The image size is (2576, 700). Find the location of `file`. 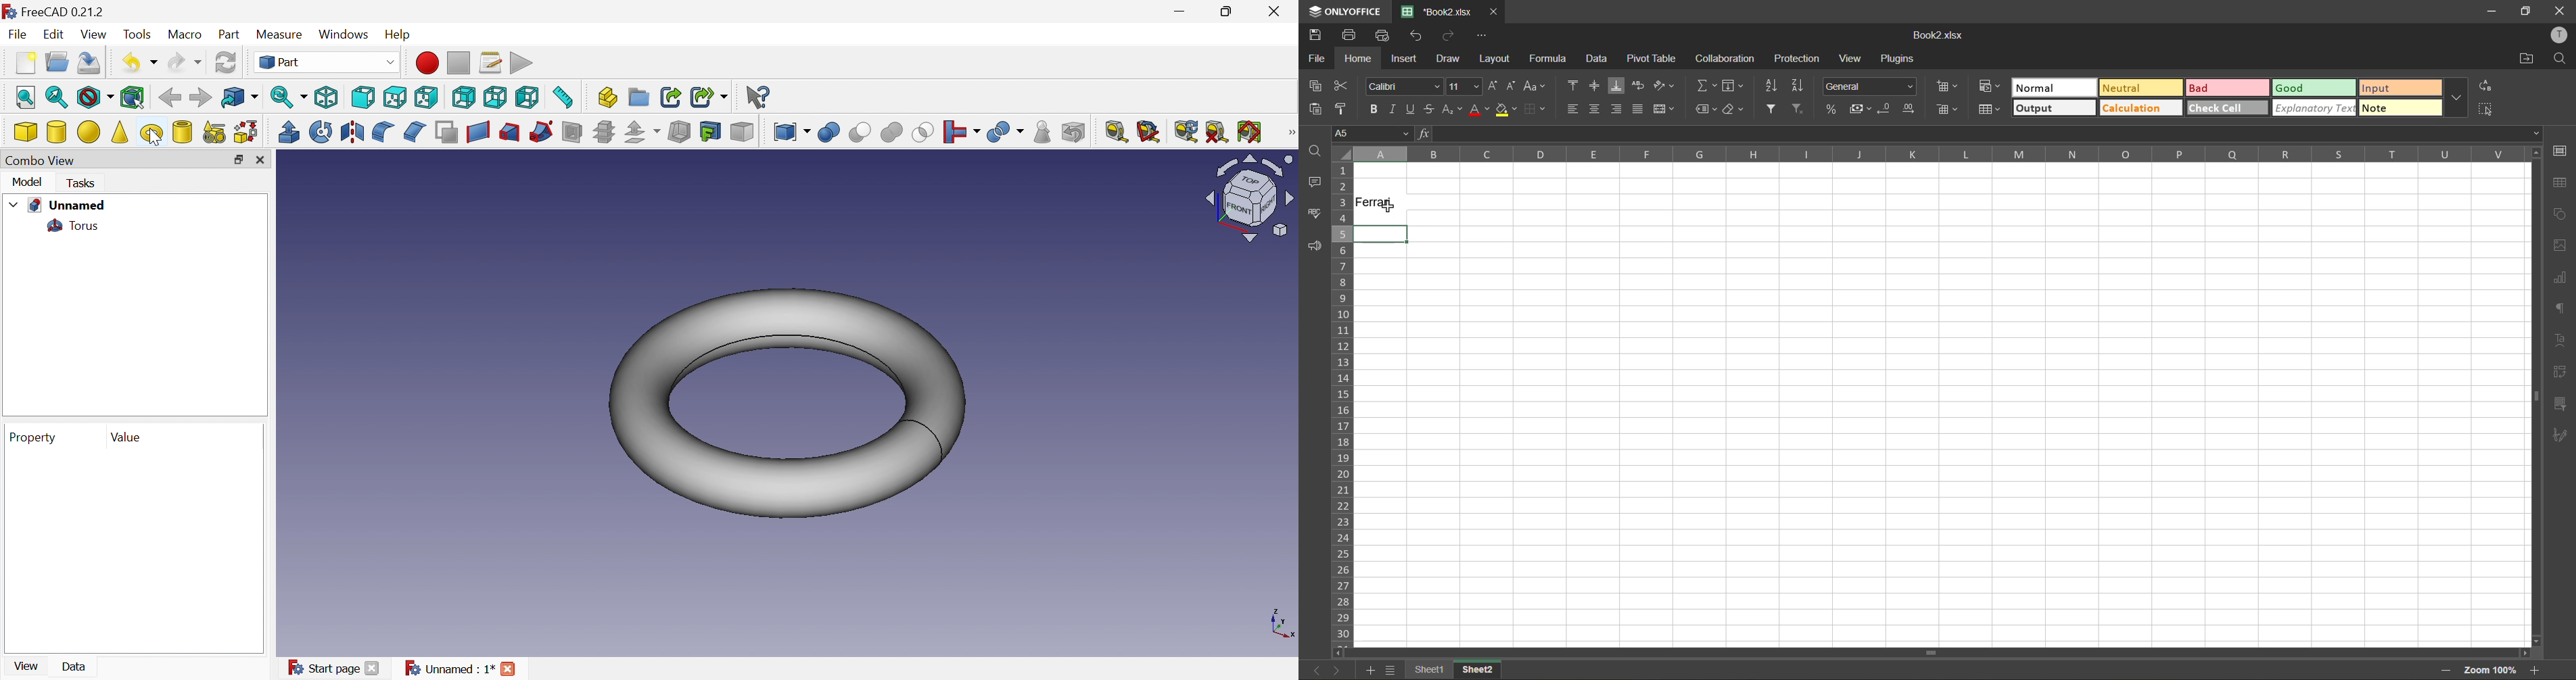

file is located at coordinates (1316, 57).